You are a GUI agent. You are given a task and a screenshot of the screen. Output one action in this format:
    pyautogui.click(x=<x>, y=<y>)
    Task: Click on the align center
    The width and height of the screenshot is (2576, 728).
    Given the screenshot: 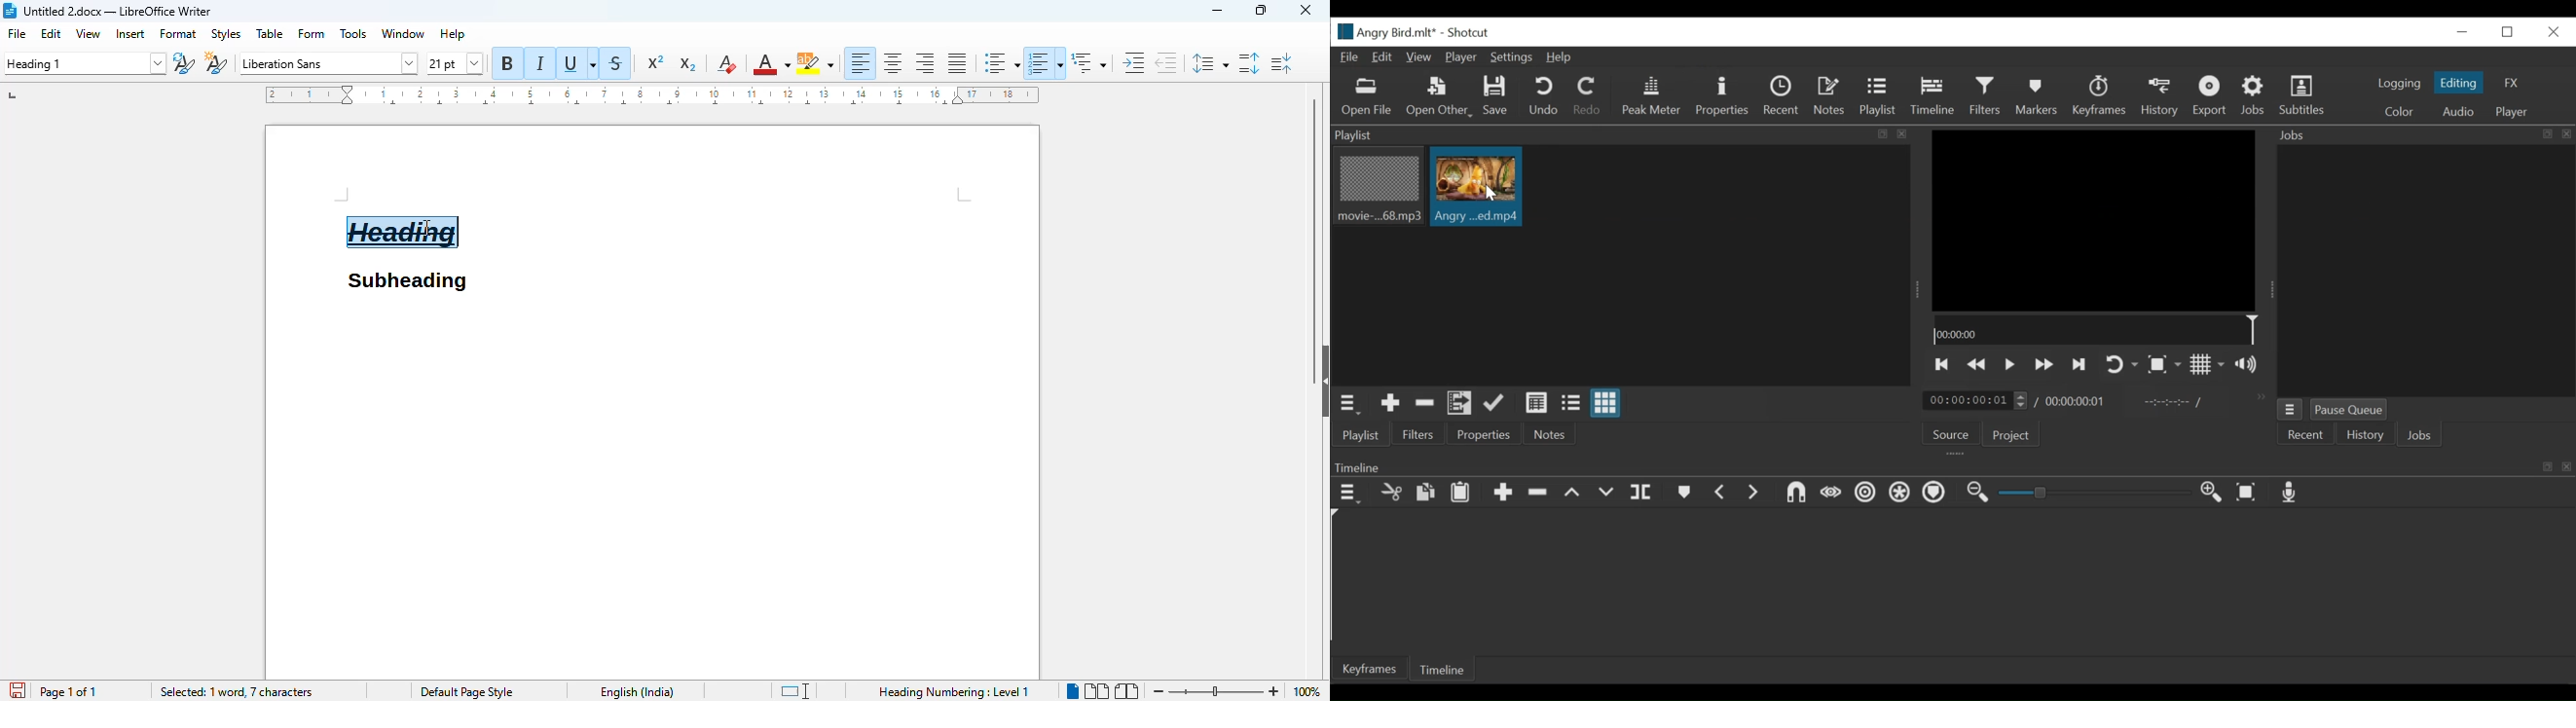 What is the action you would take?
    pyautogui.click(x=893, y=62)
    